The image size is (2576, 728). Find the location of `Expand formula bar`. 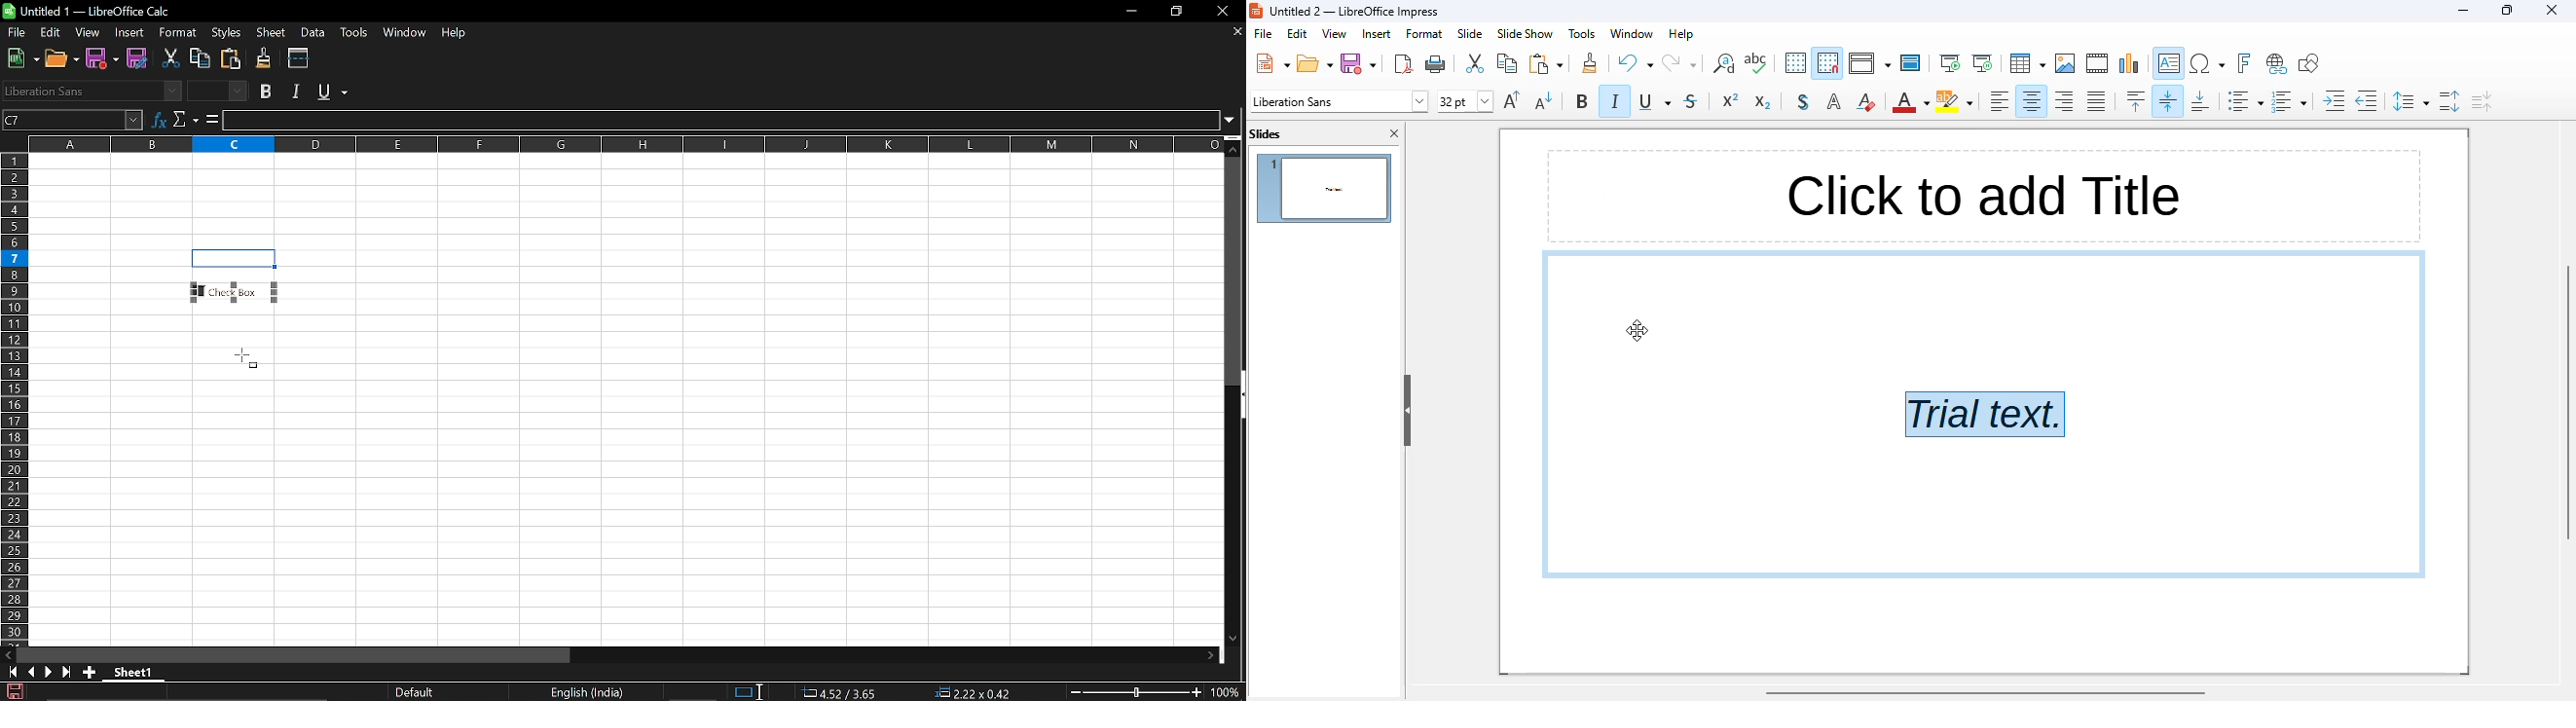

Expand formula bar is located at coordinates (1234, 121).